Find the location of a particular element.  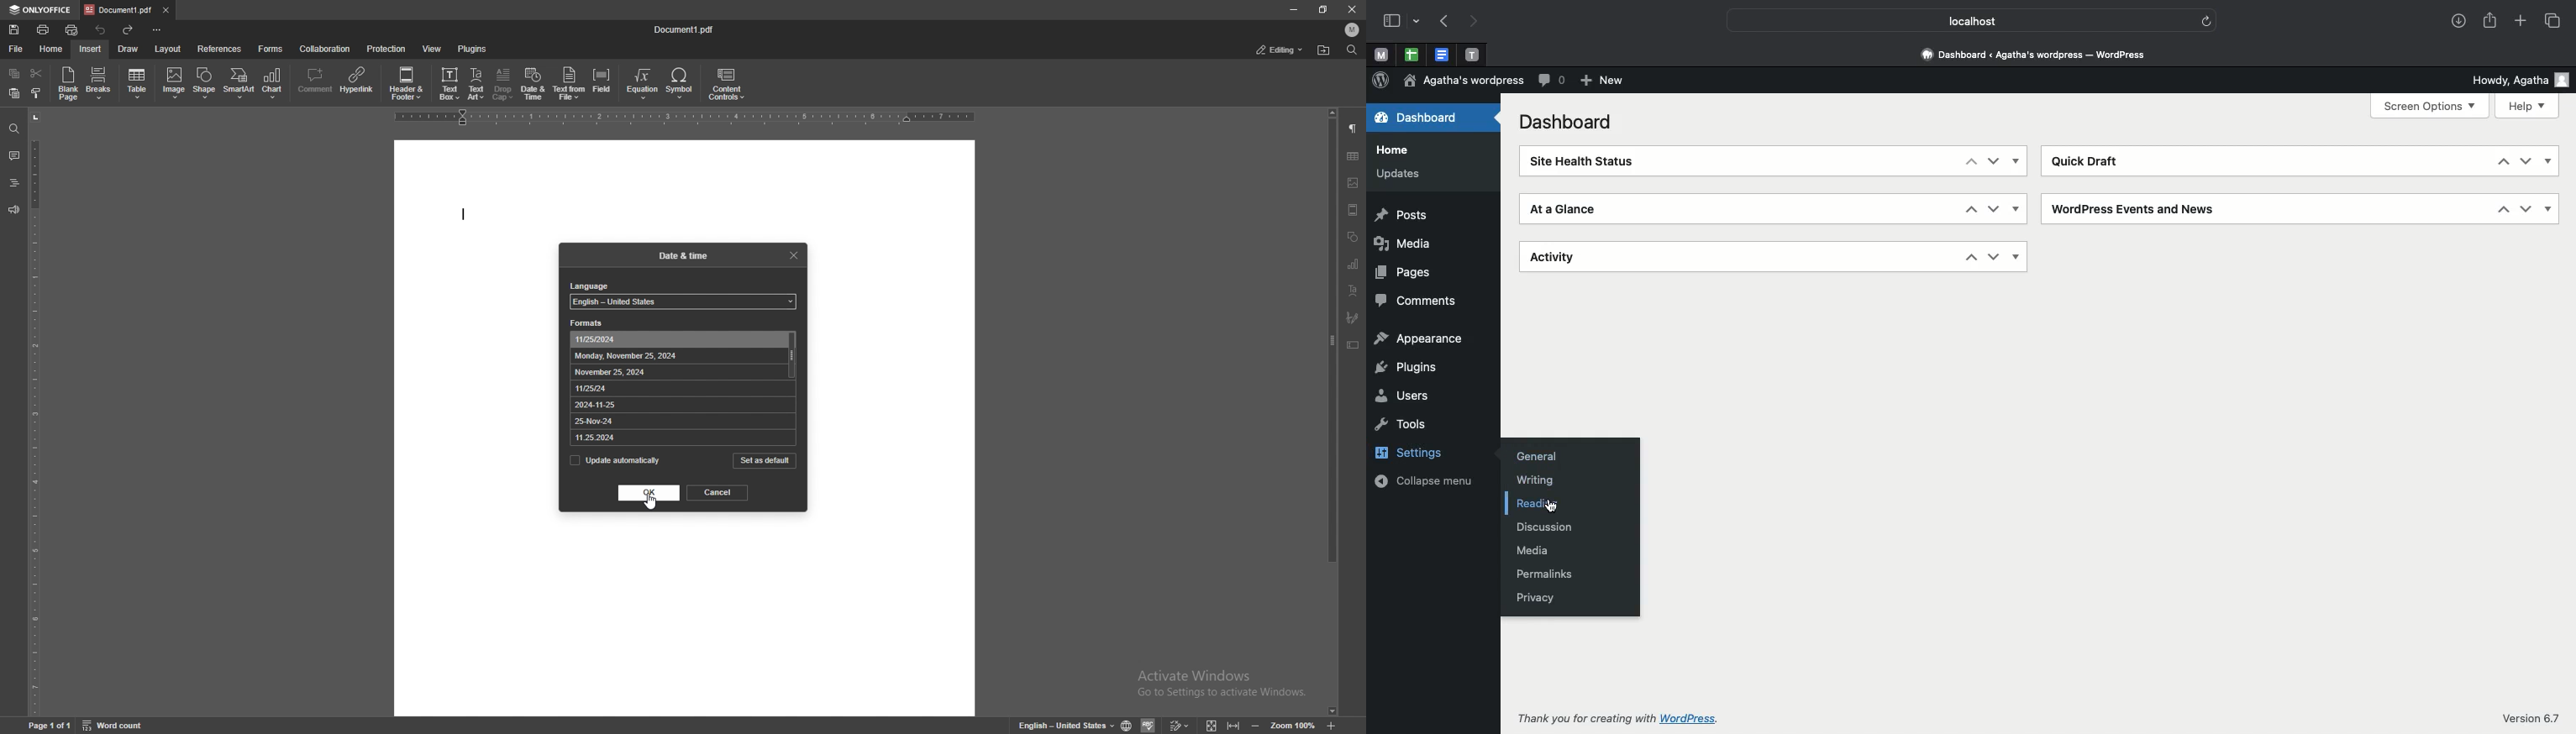

date format is located at coordinates (630, 340).